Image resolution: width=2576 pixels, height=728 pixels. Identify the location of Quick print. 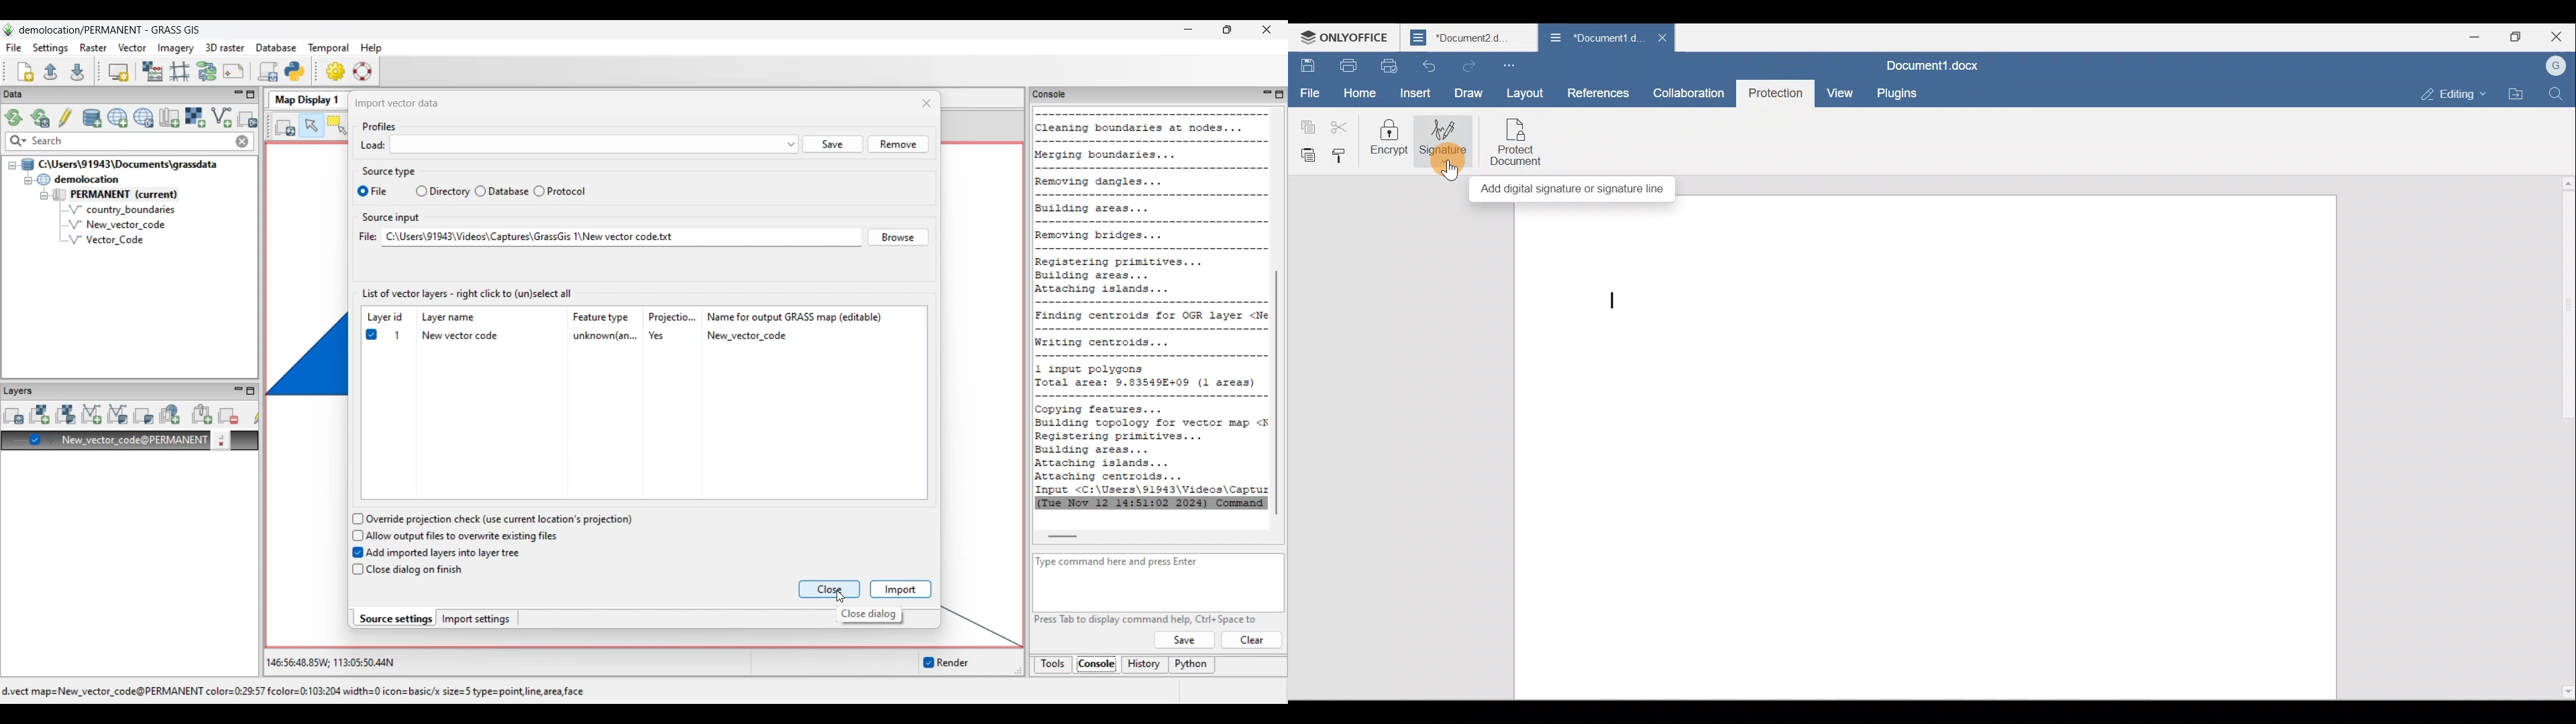
(1391, 64).